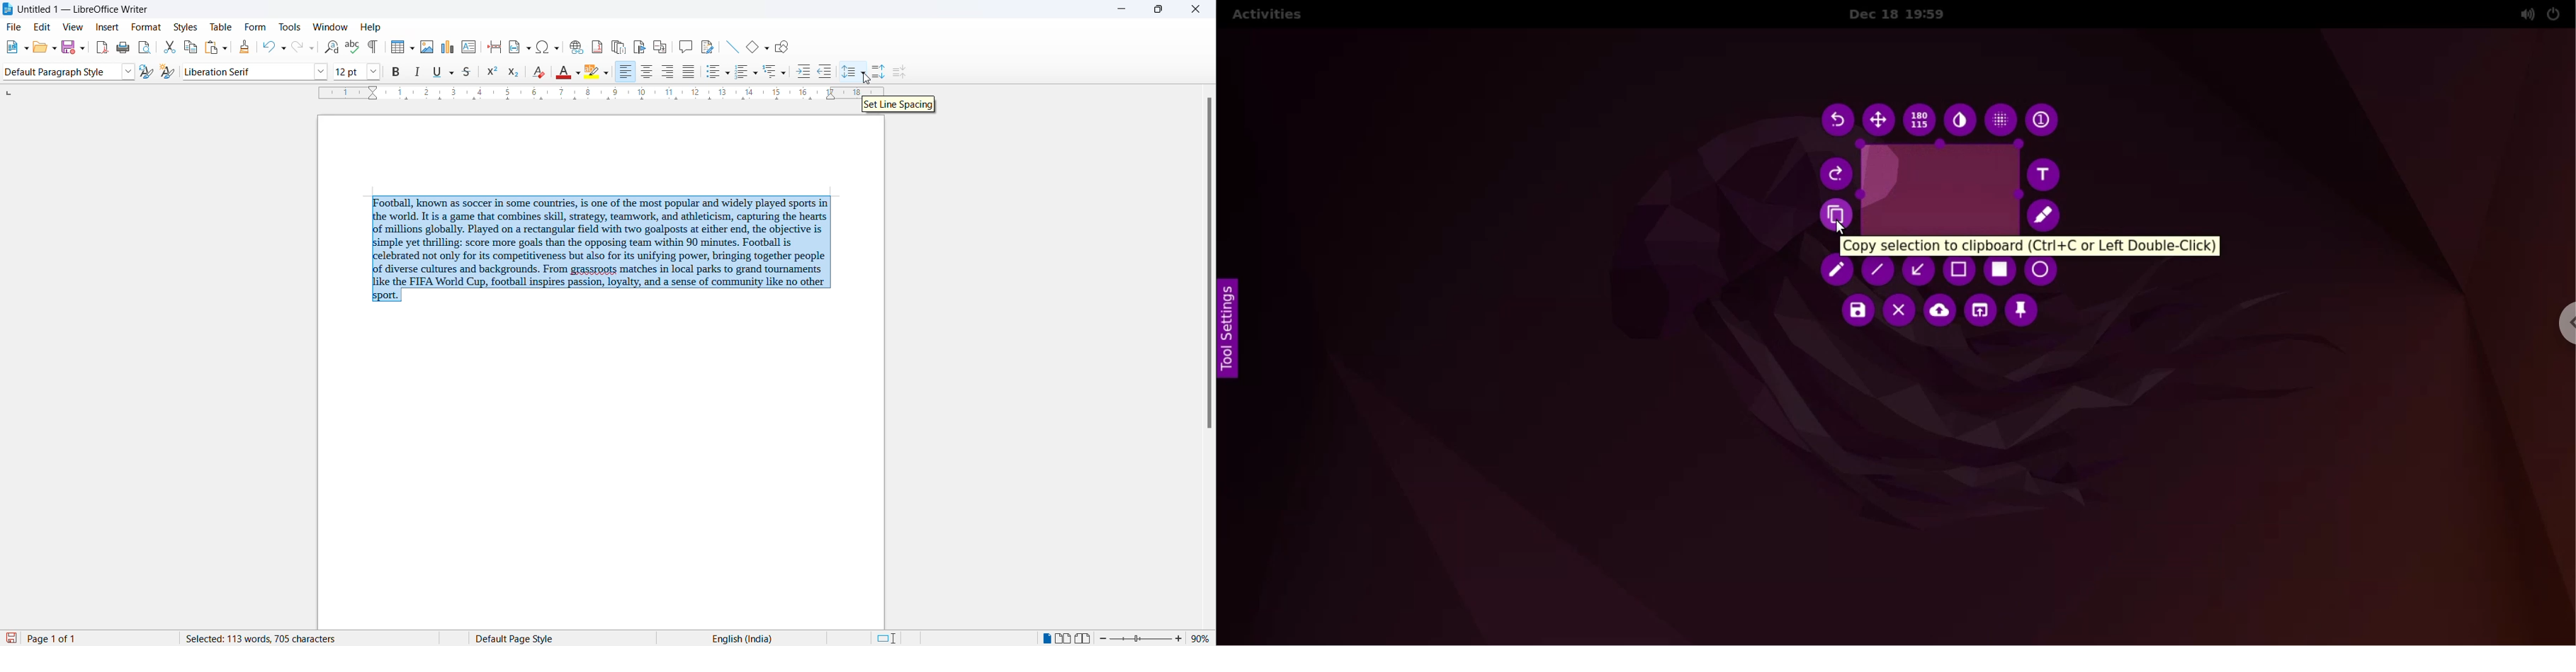 Image resolution: width=2576 pixels, height=672 pixels. What do you see at coordinates (751, 638) in the screenshot?
I see `text language` at bounding box center [751, 638].